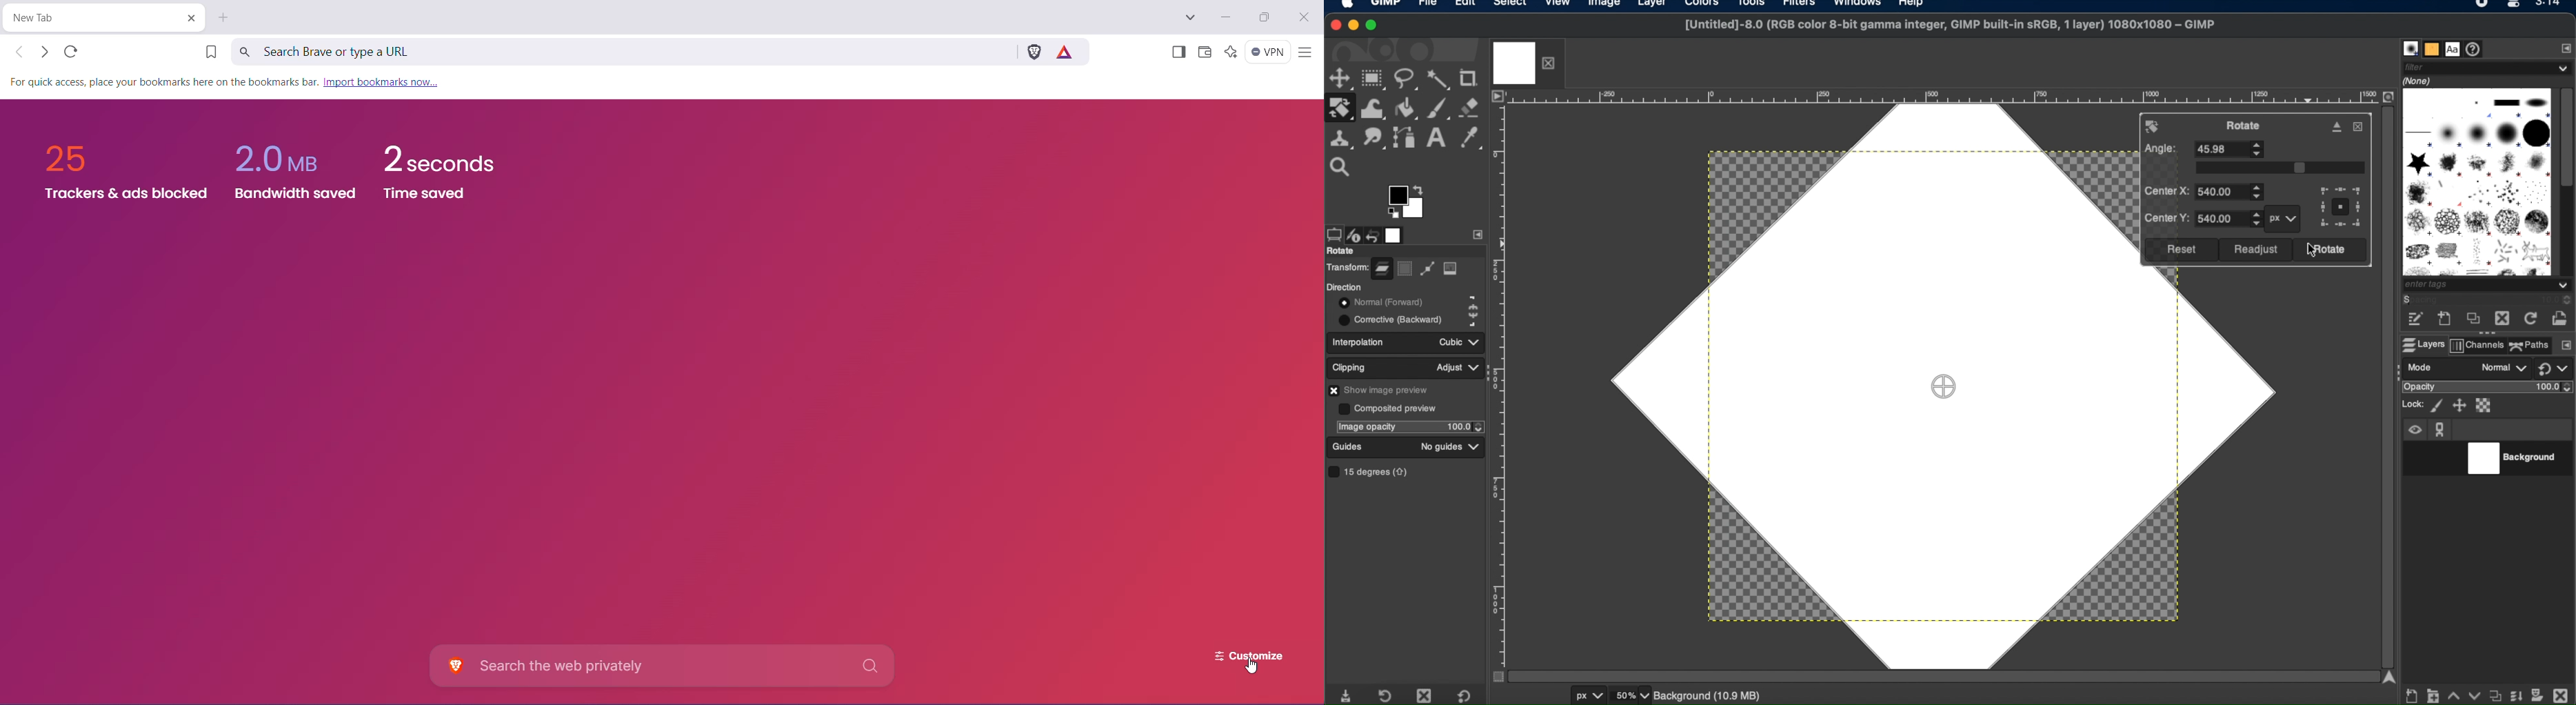 The width and height of the screenshot is (2576, 728). What do you see at coordinates (225, 17) in the screenshot?
I see `New Tab` at bounding box center [225, 17].